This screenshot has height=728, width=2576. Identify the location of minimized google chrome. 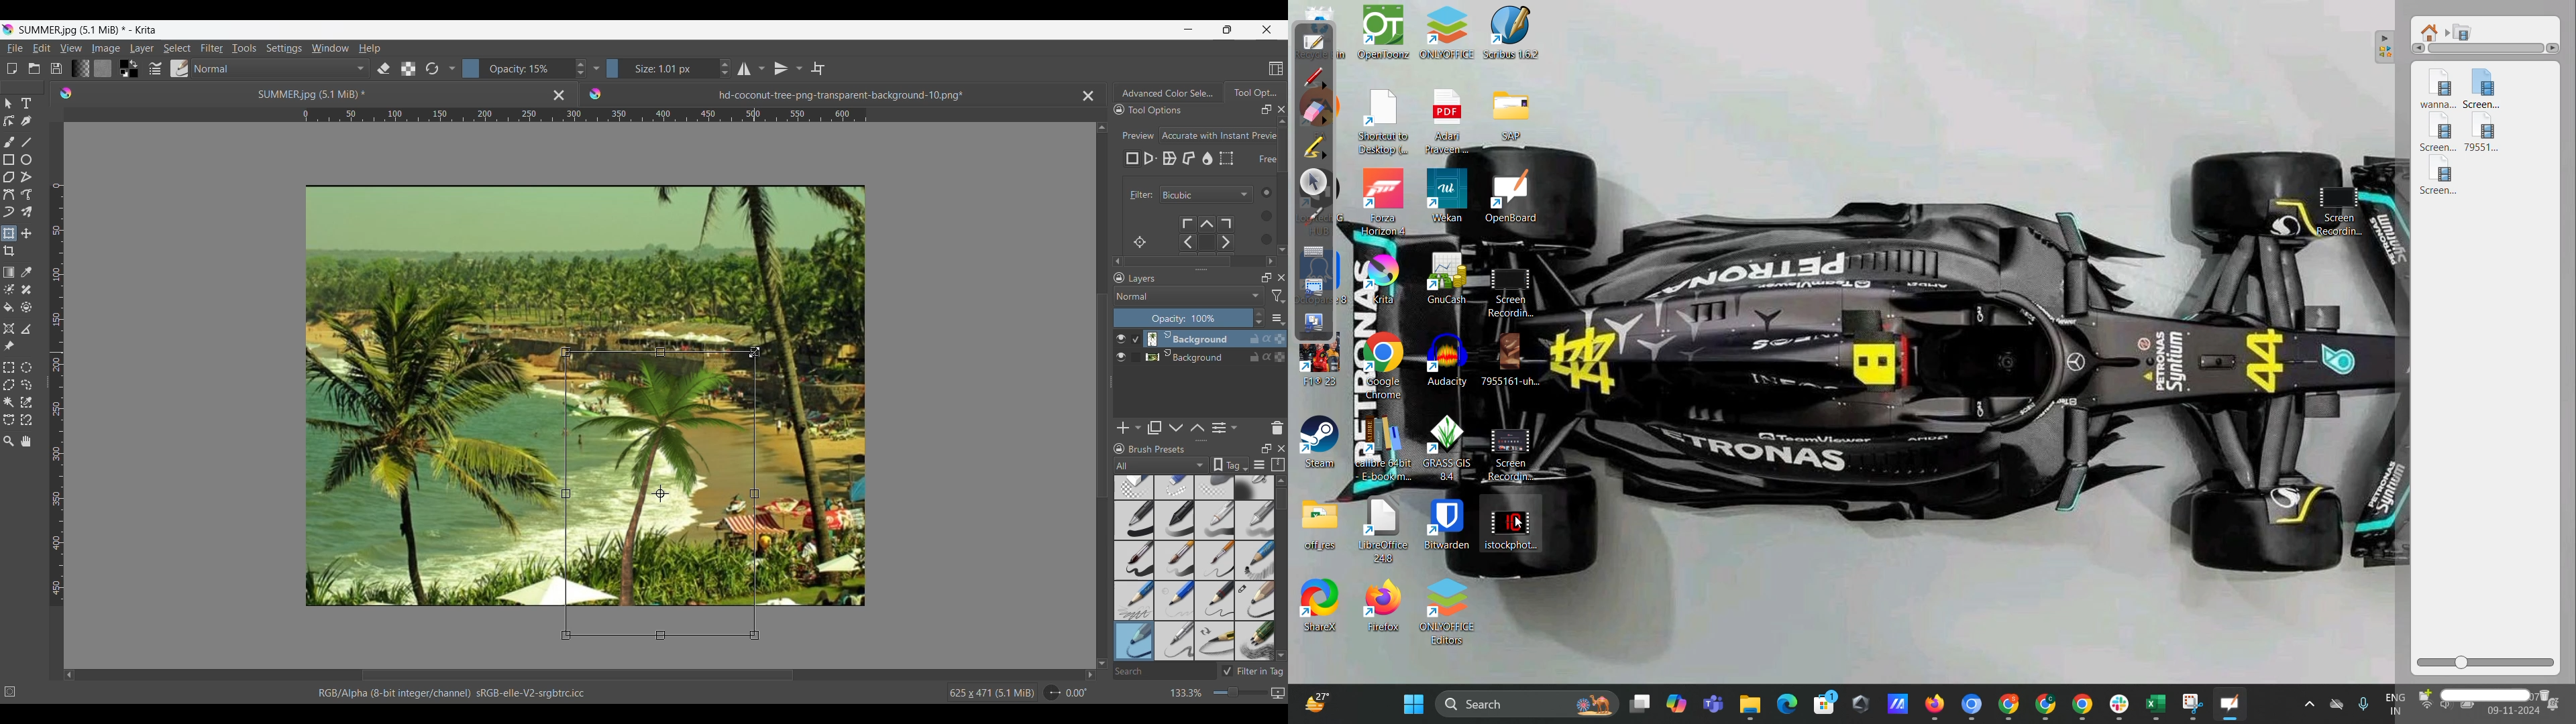
(2012, 704).